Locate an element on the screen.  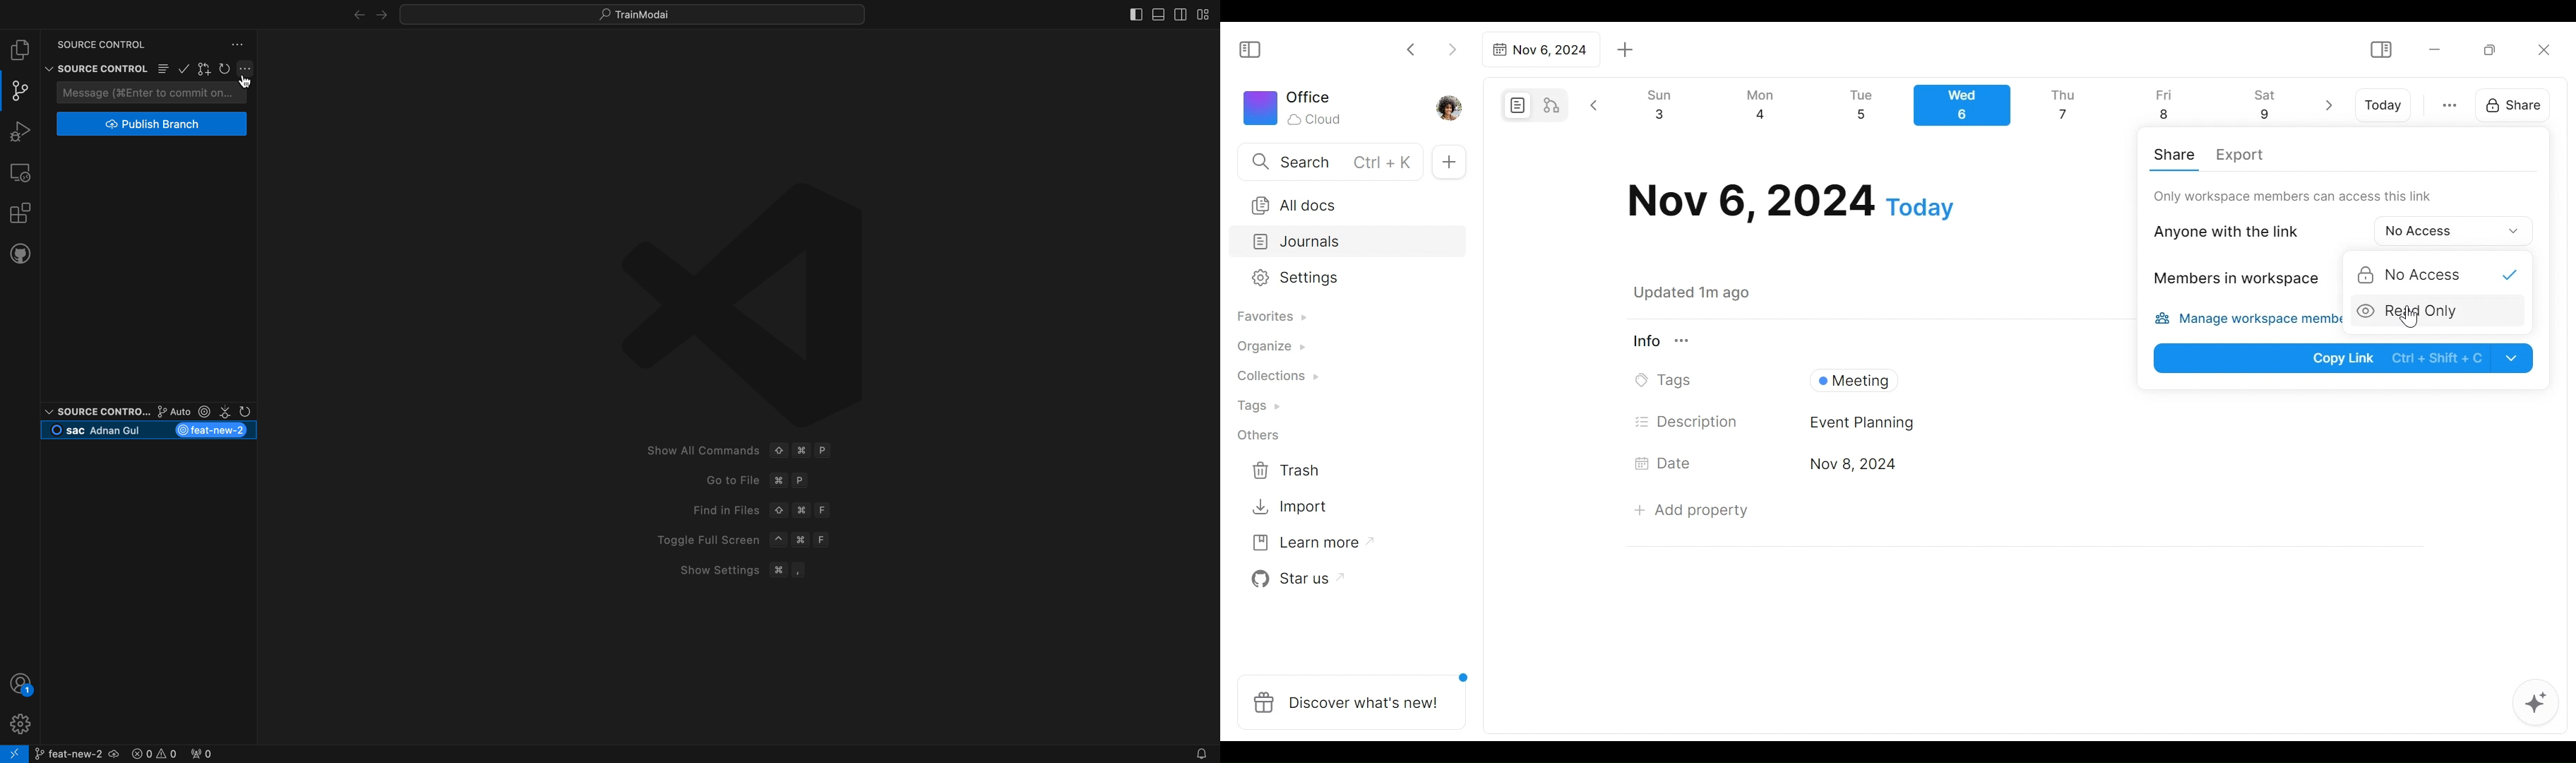
Date is located at coordinates (1791, 201).